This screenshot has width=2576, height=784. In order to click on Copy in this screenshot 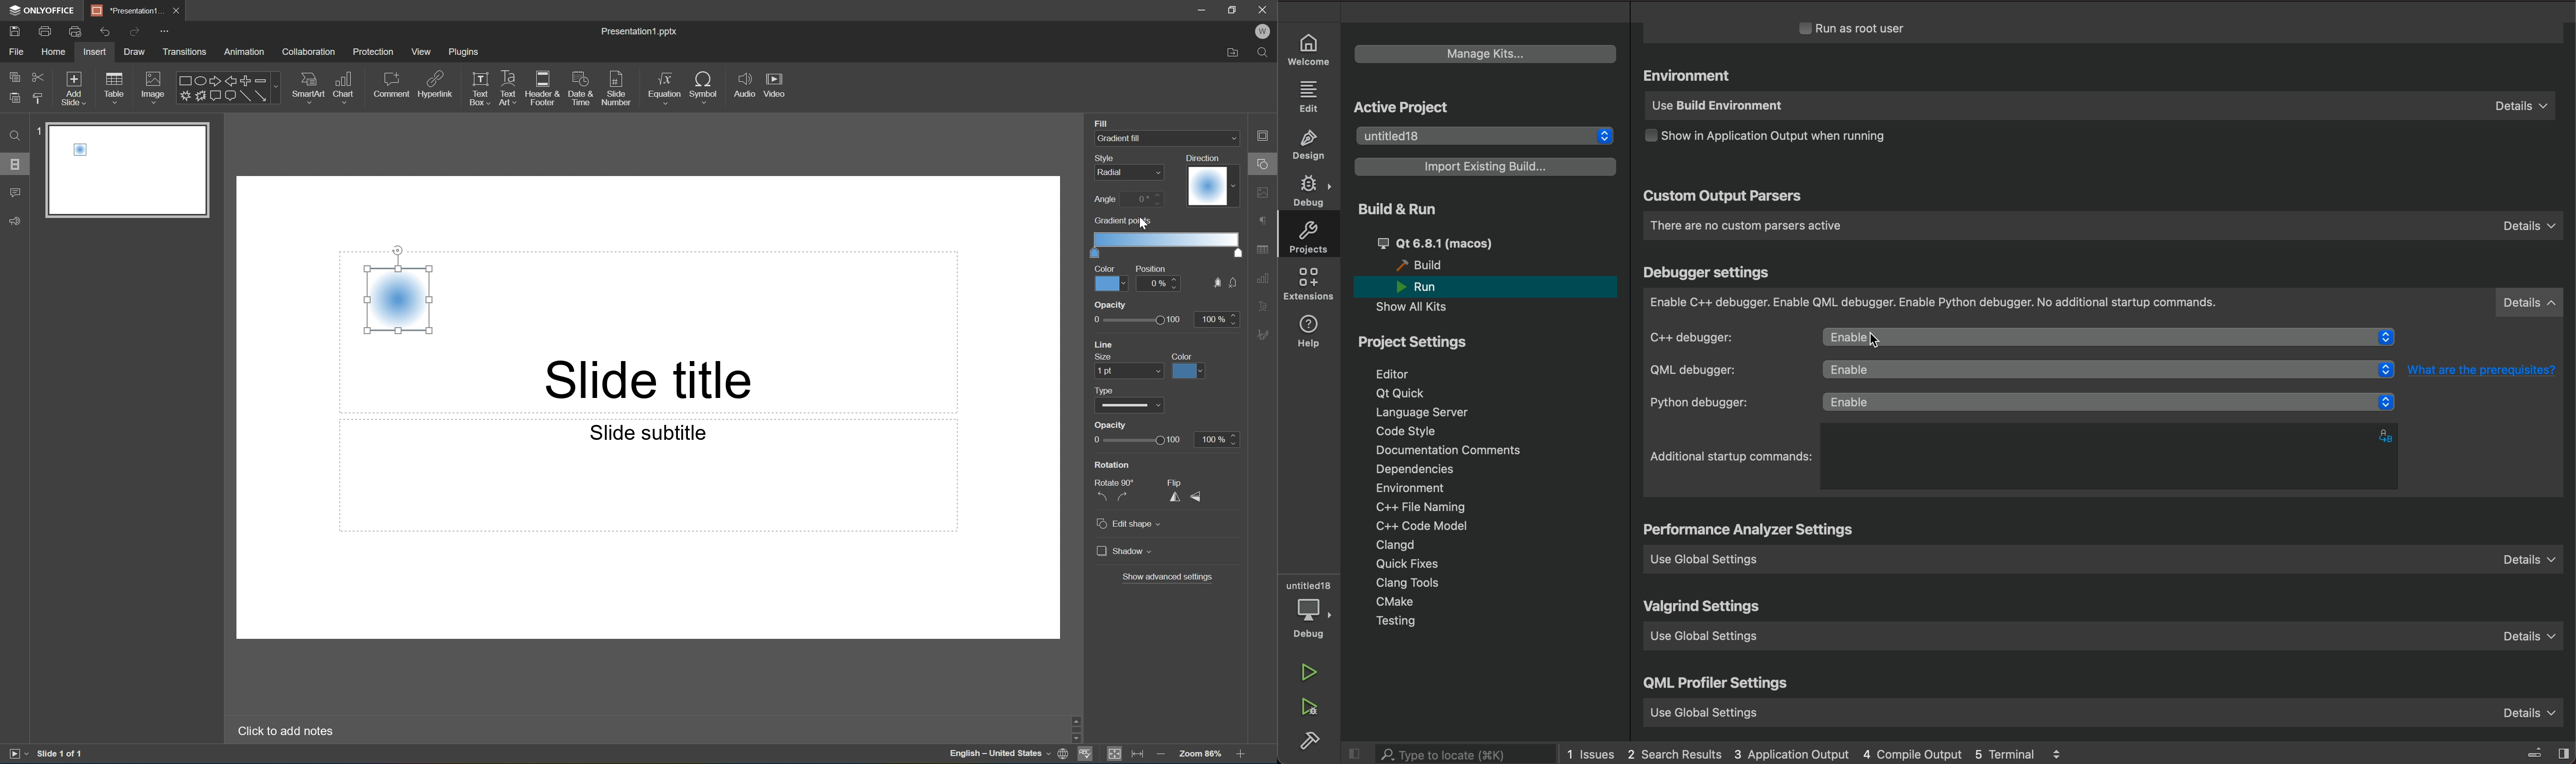, I will do `click(15, 75)`.